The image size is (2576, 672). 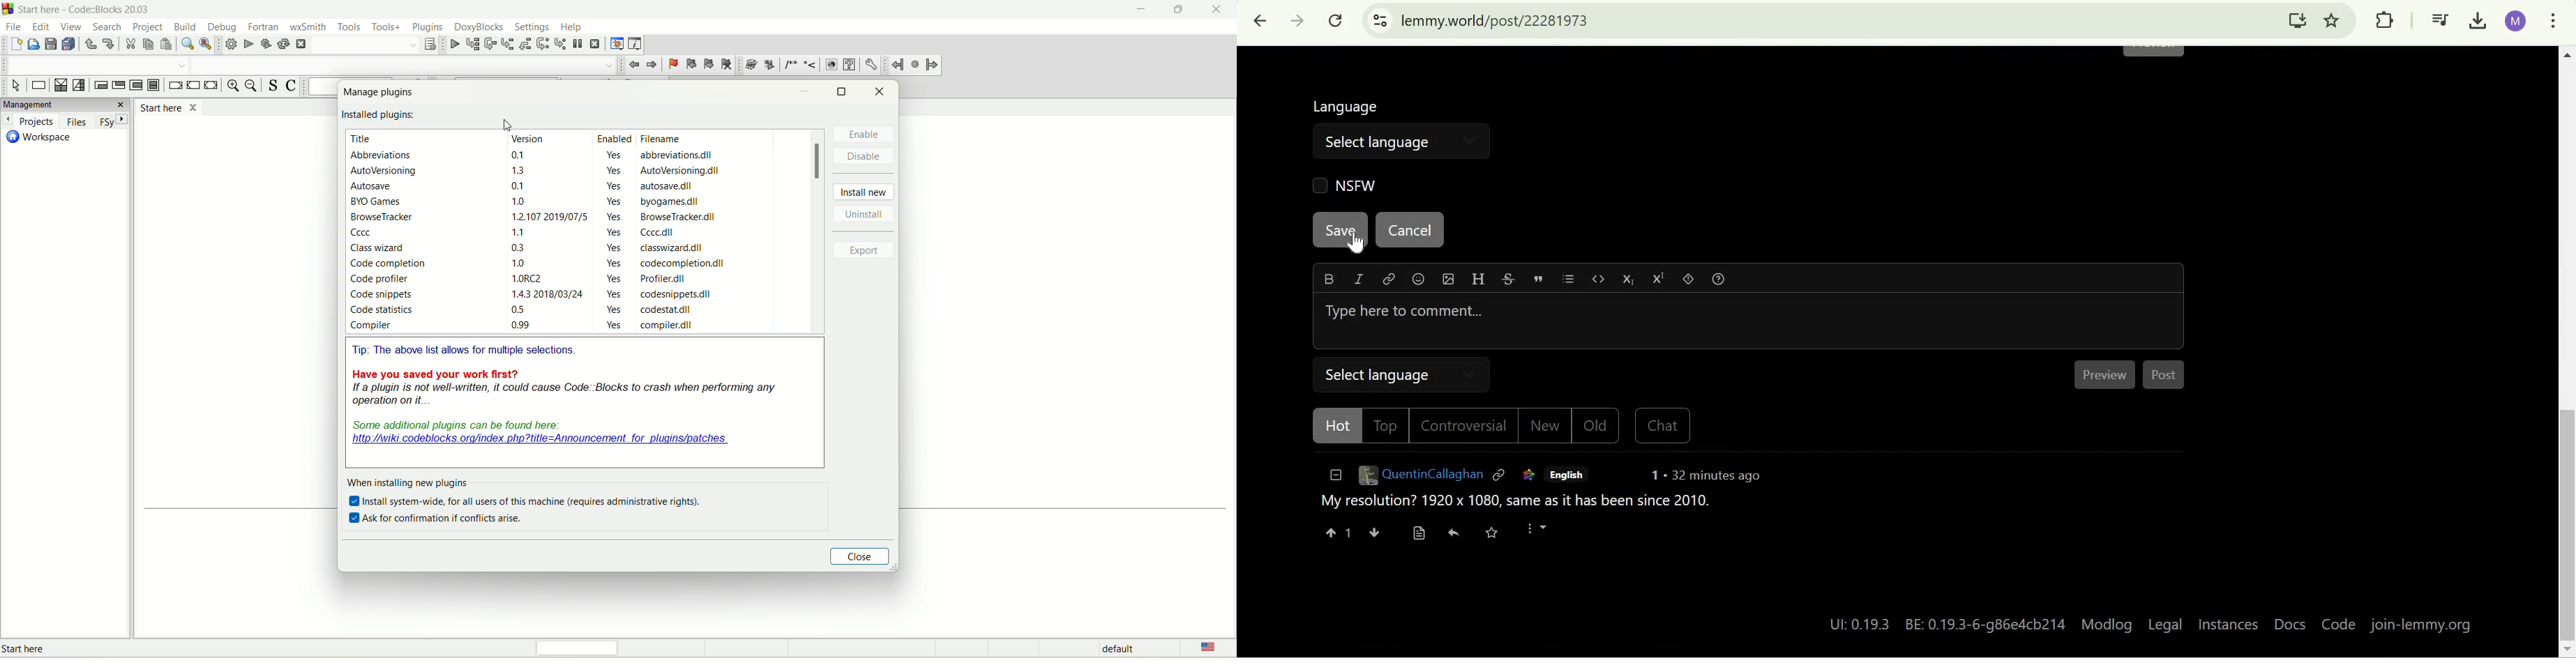 What do you see at coordinates (154, 85) in the screenshot?
I see `block instructions` at bounding box center [154, 85].